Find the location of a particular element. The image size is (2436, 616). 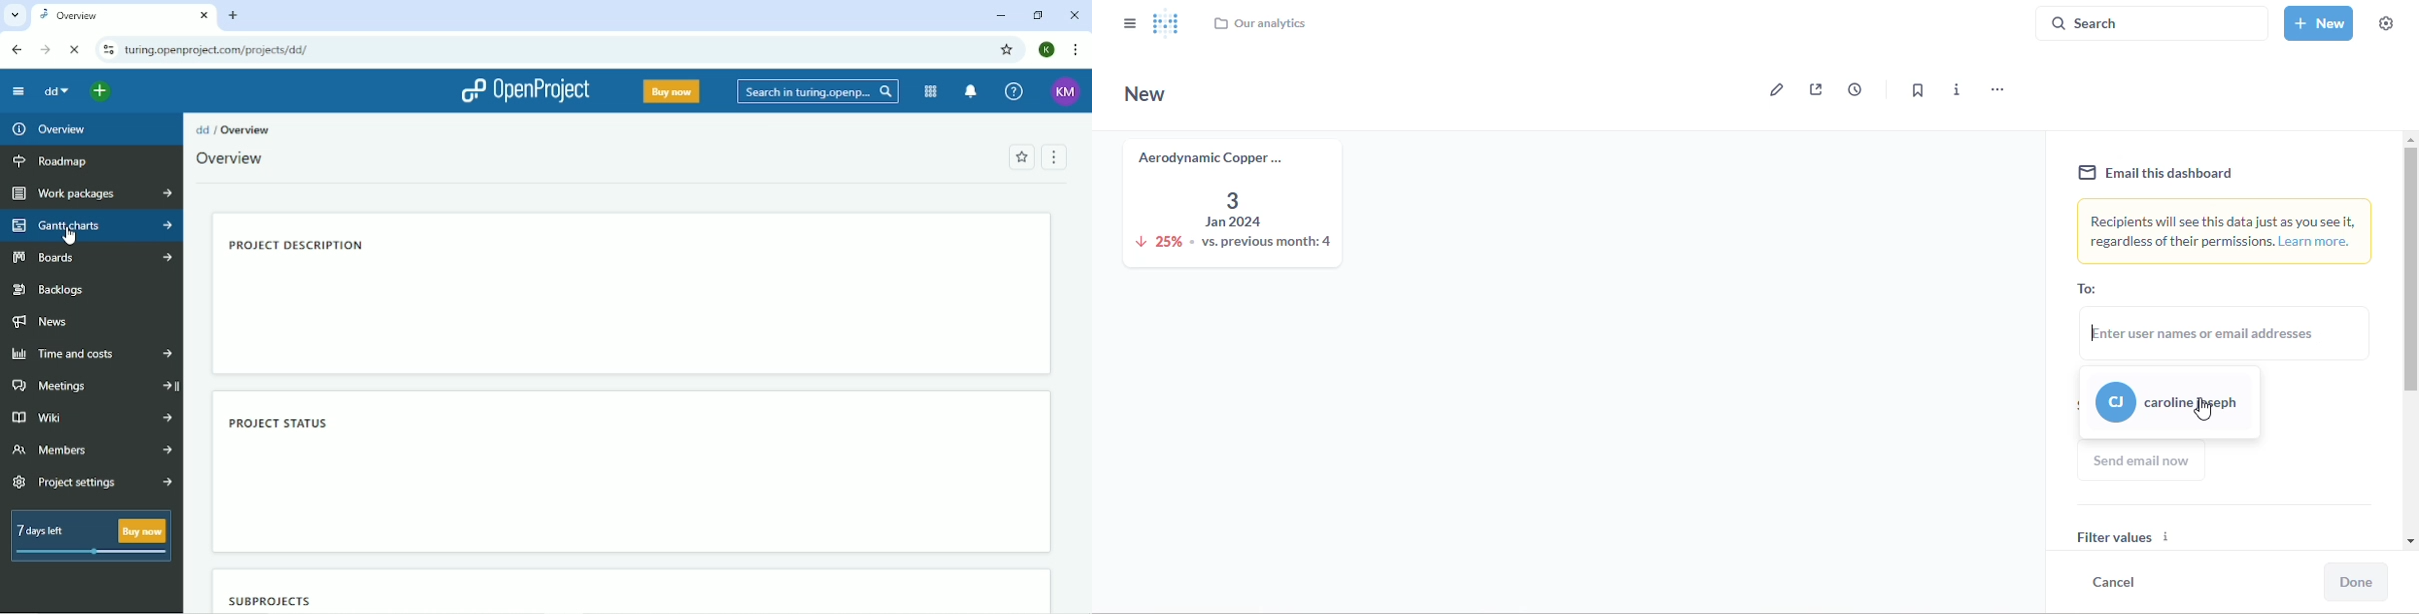

Backlogs is located at coordinates (47, 289).